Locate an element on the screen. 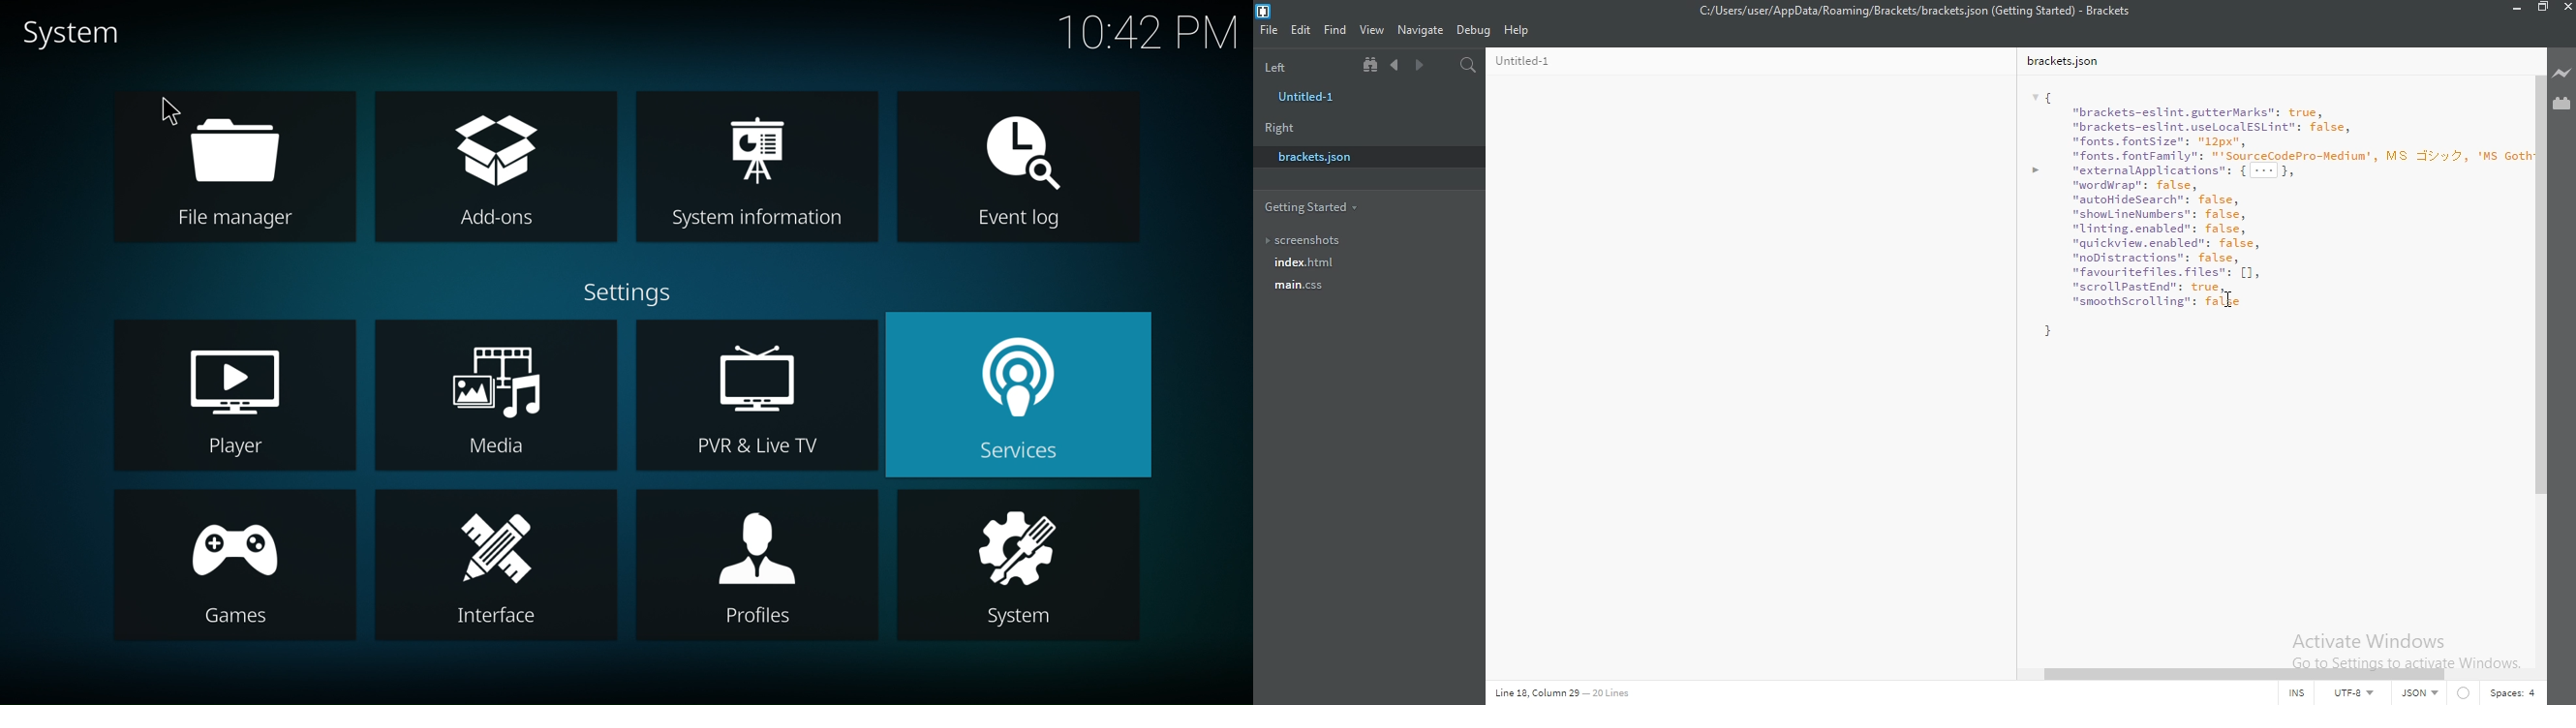  interface is located at coordinates (494, 565).